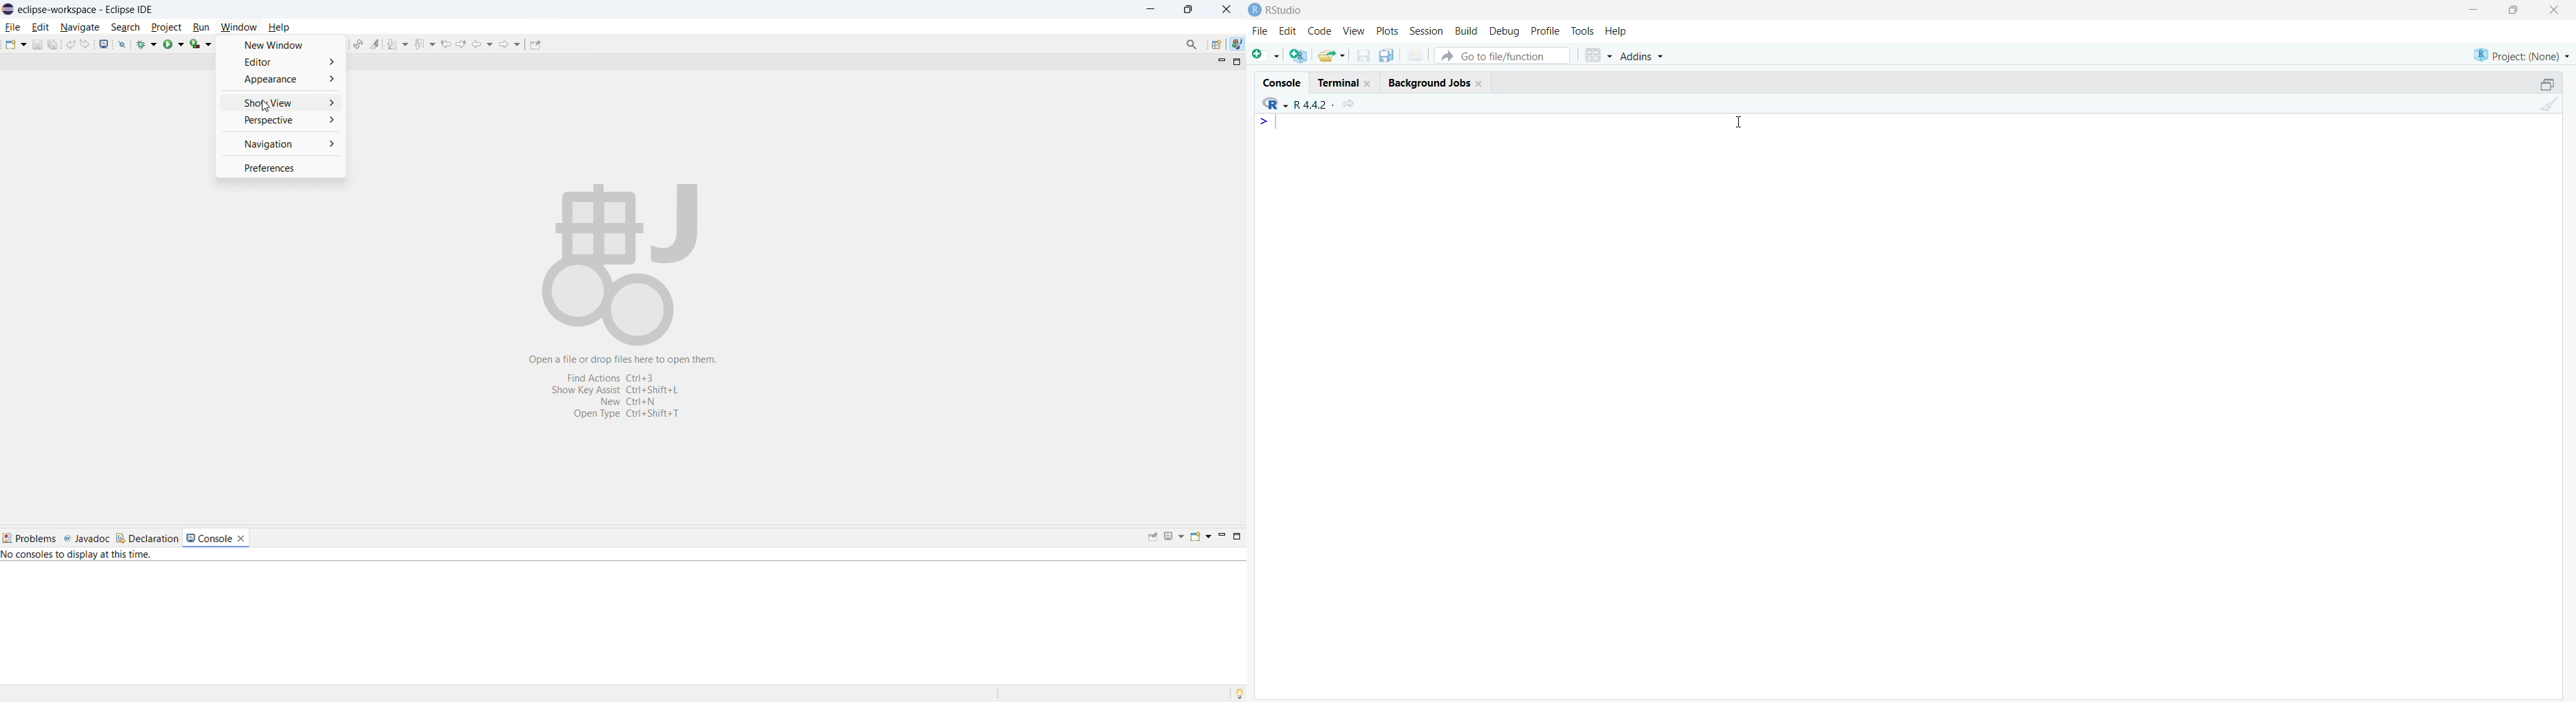 Image resolution: width=2576 pixels, height=728 pixels. Describe the element at coordinates (2476, 8) in the screenshot. I see `Minimize` at that location.